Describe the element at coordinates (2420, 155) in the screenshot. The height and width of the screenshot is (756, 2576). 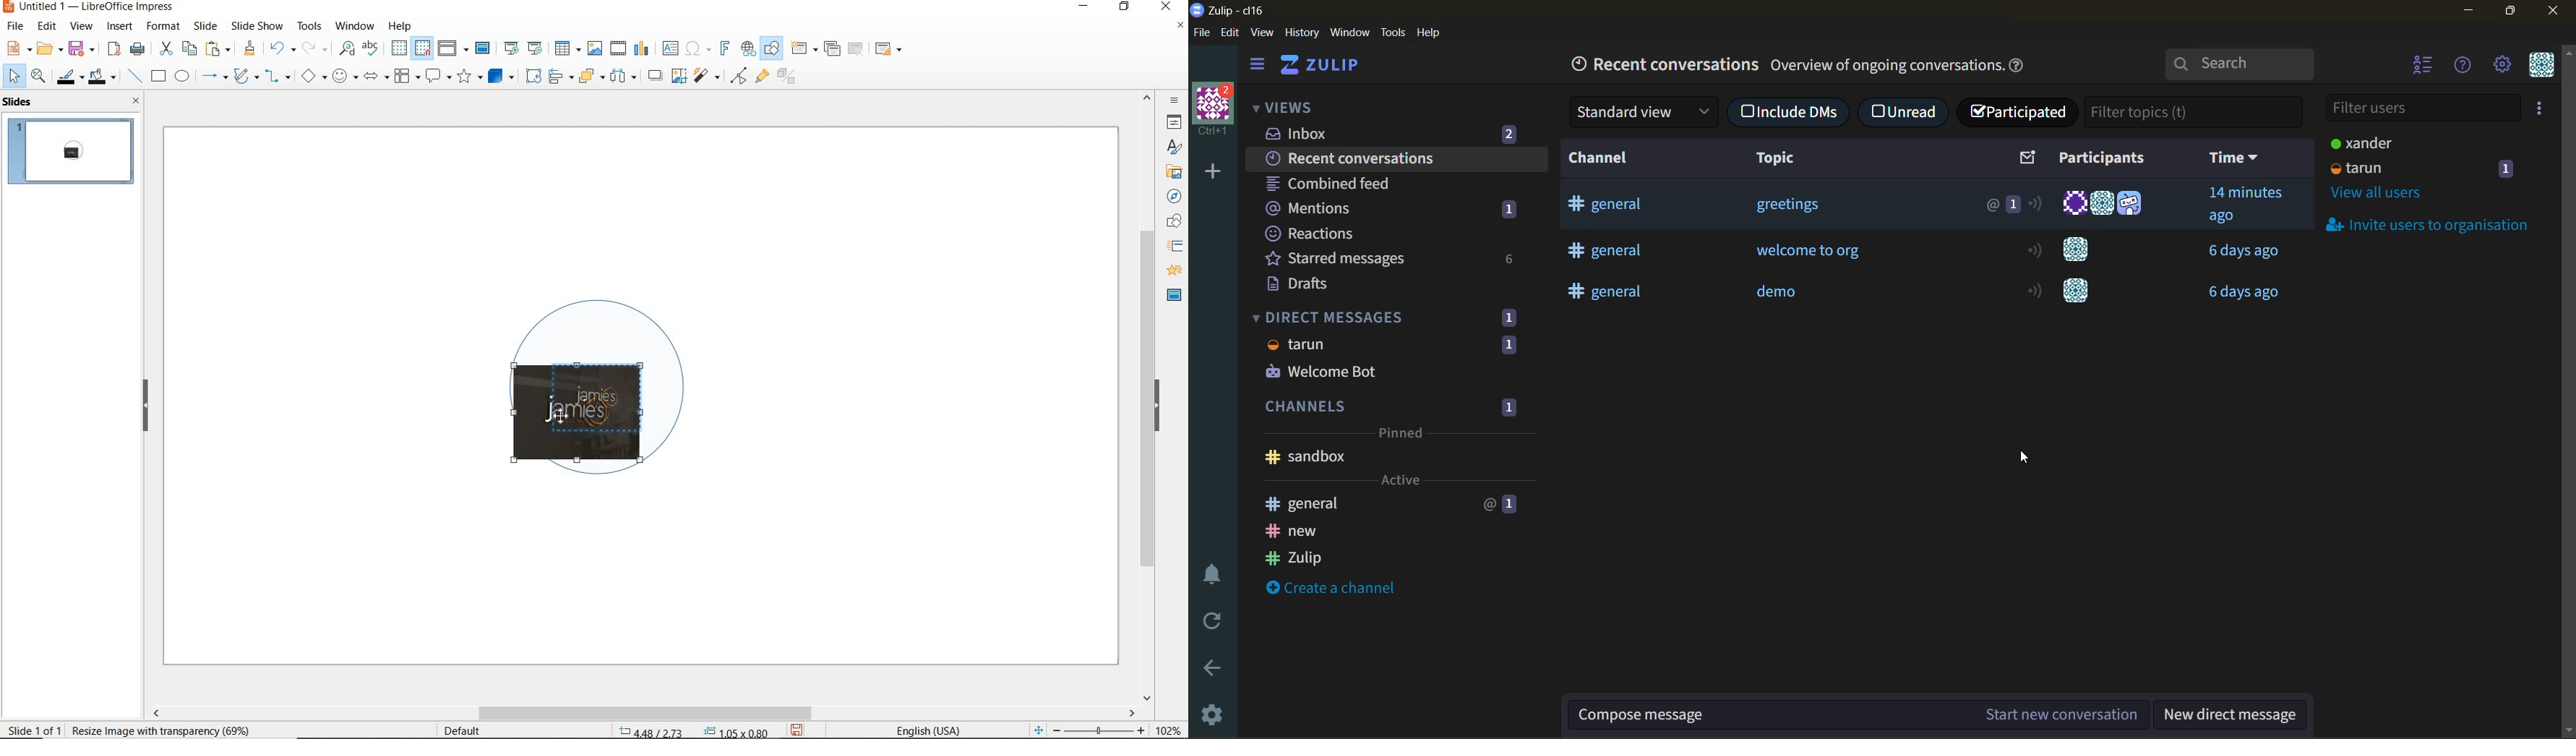
I see `users and status` at that location.